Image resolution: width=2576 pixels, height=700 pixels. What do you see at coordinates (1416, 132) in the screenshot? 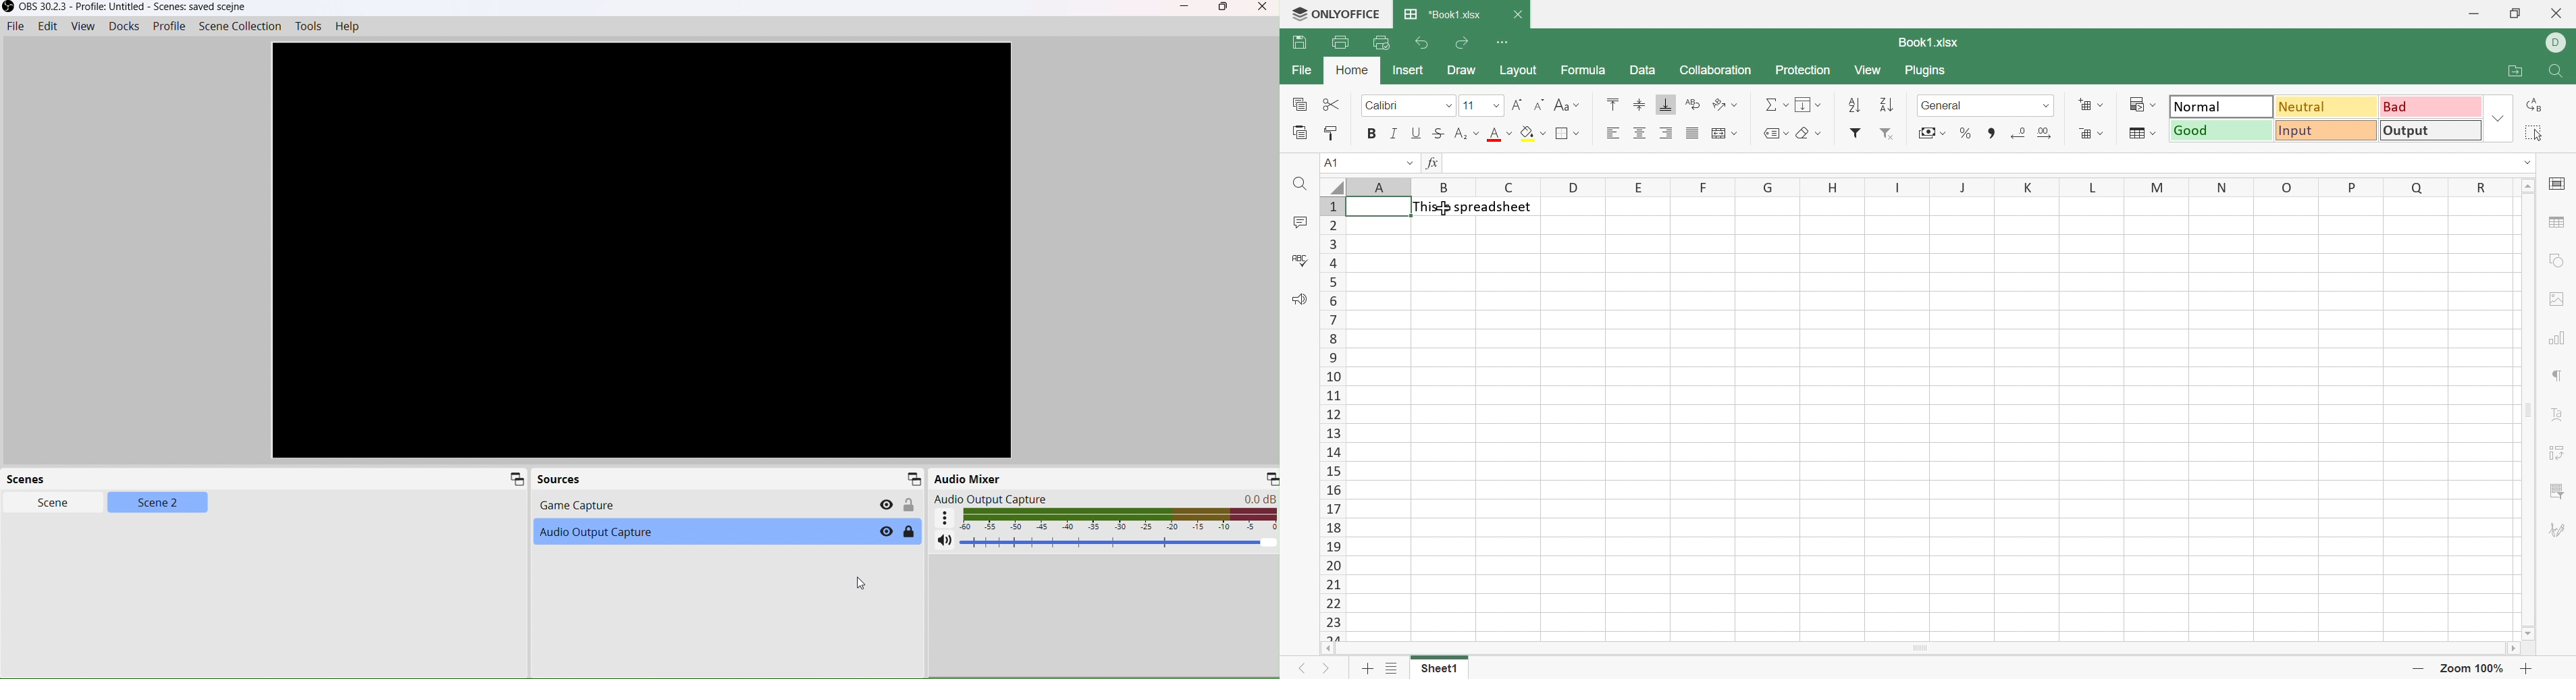
I see `Underline` at bounding box center [1416, 132].